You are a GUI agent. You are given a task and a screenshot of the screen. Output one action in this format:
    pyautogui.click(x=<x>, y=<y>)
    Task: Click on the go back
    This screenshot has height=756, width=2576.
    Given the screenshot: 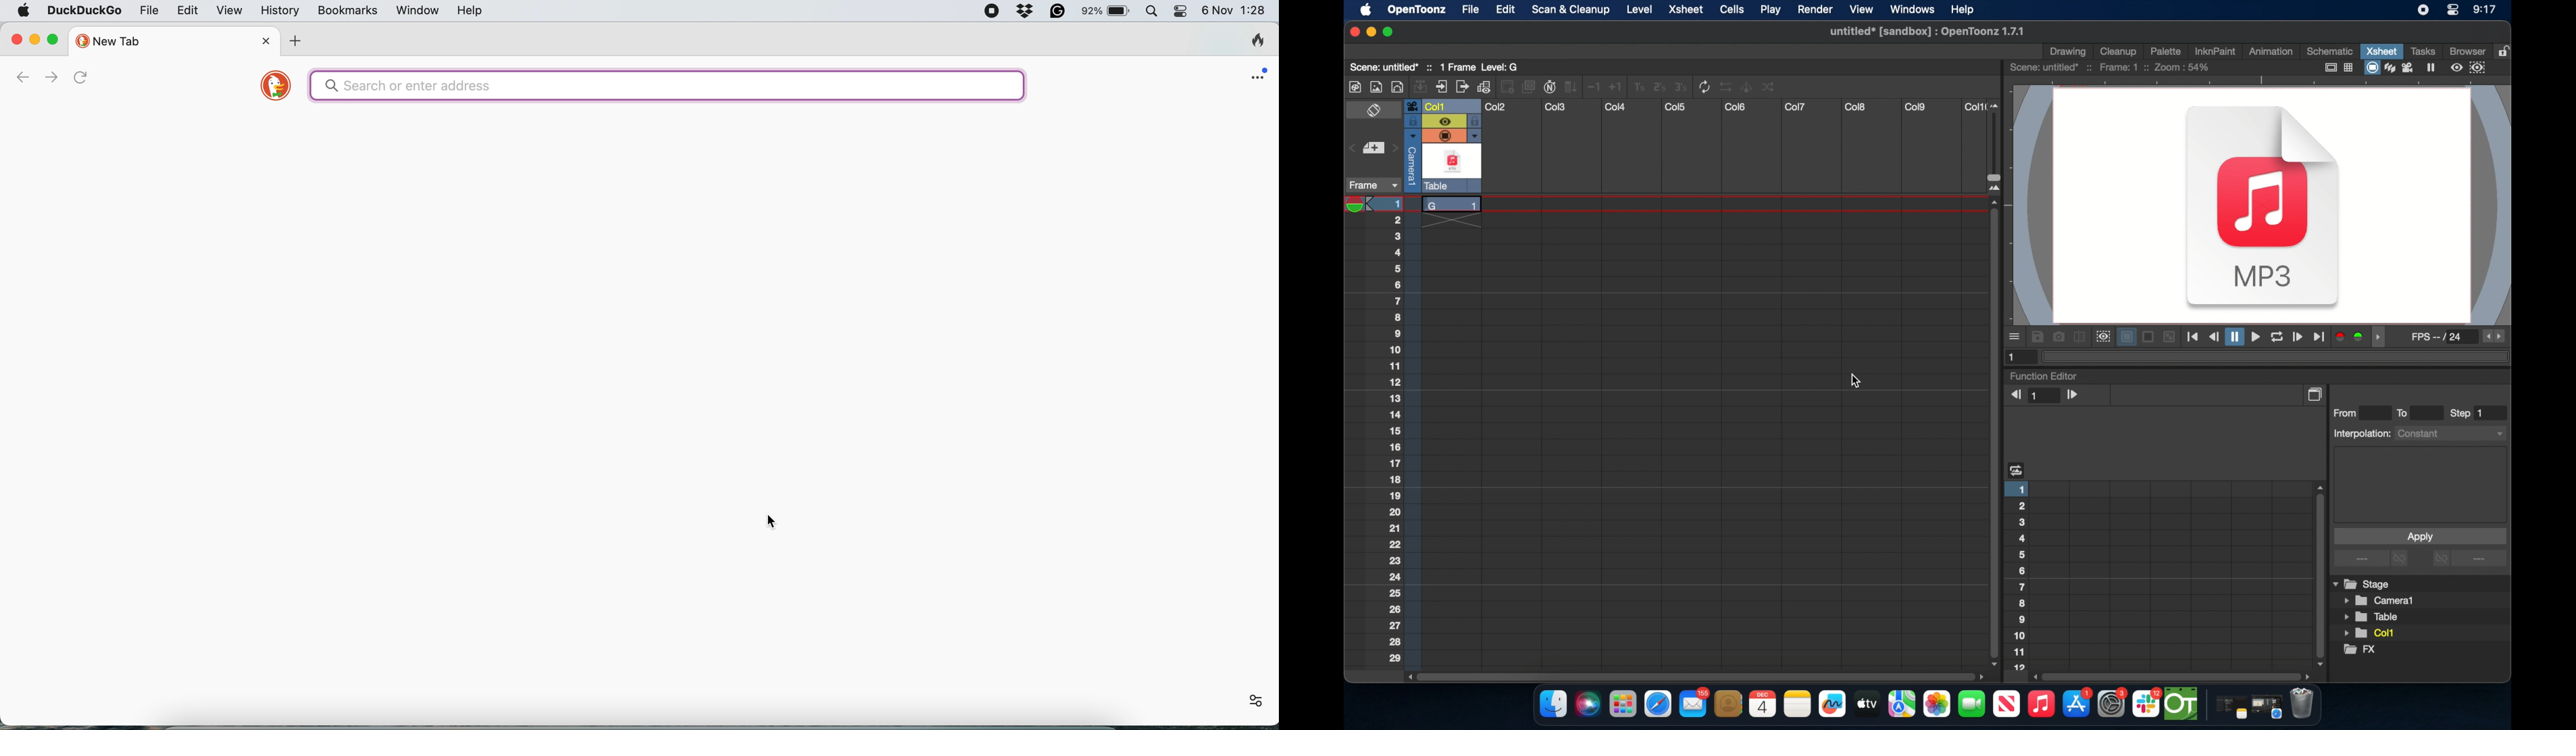 What is the action you would take?
    pyautogui.click(x=22, y=78)
    